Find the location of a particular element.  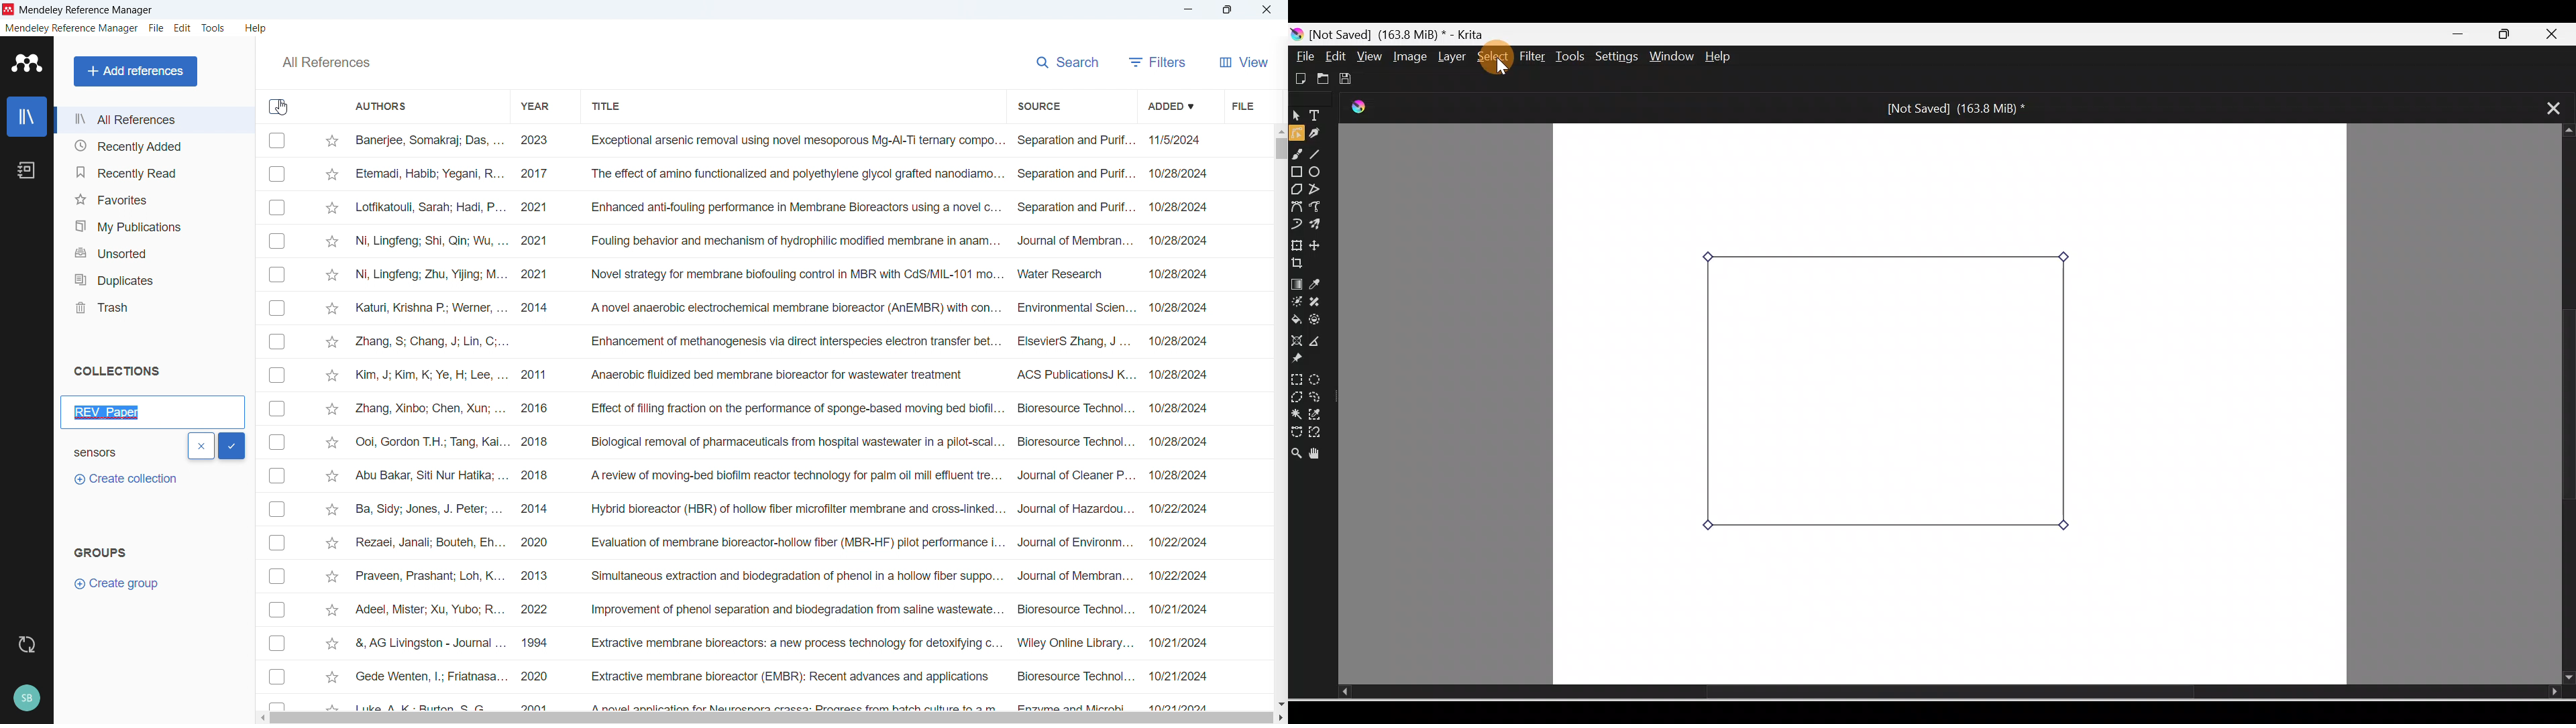

Ni, Lingfeng; Shi, Qin; Wu, ... 2021 Fouling behavior and mechanism of hydrophilic modified membrane in anam... Journal of Membran... 10/28/2024 is located at coordinates (784, 240).